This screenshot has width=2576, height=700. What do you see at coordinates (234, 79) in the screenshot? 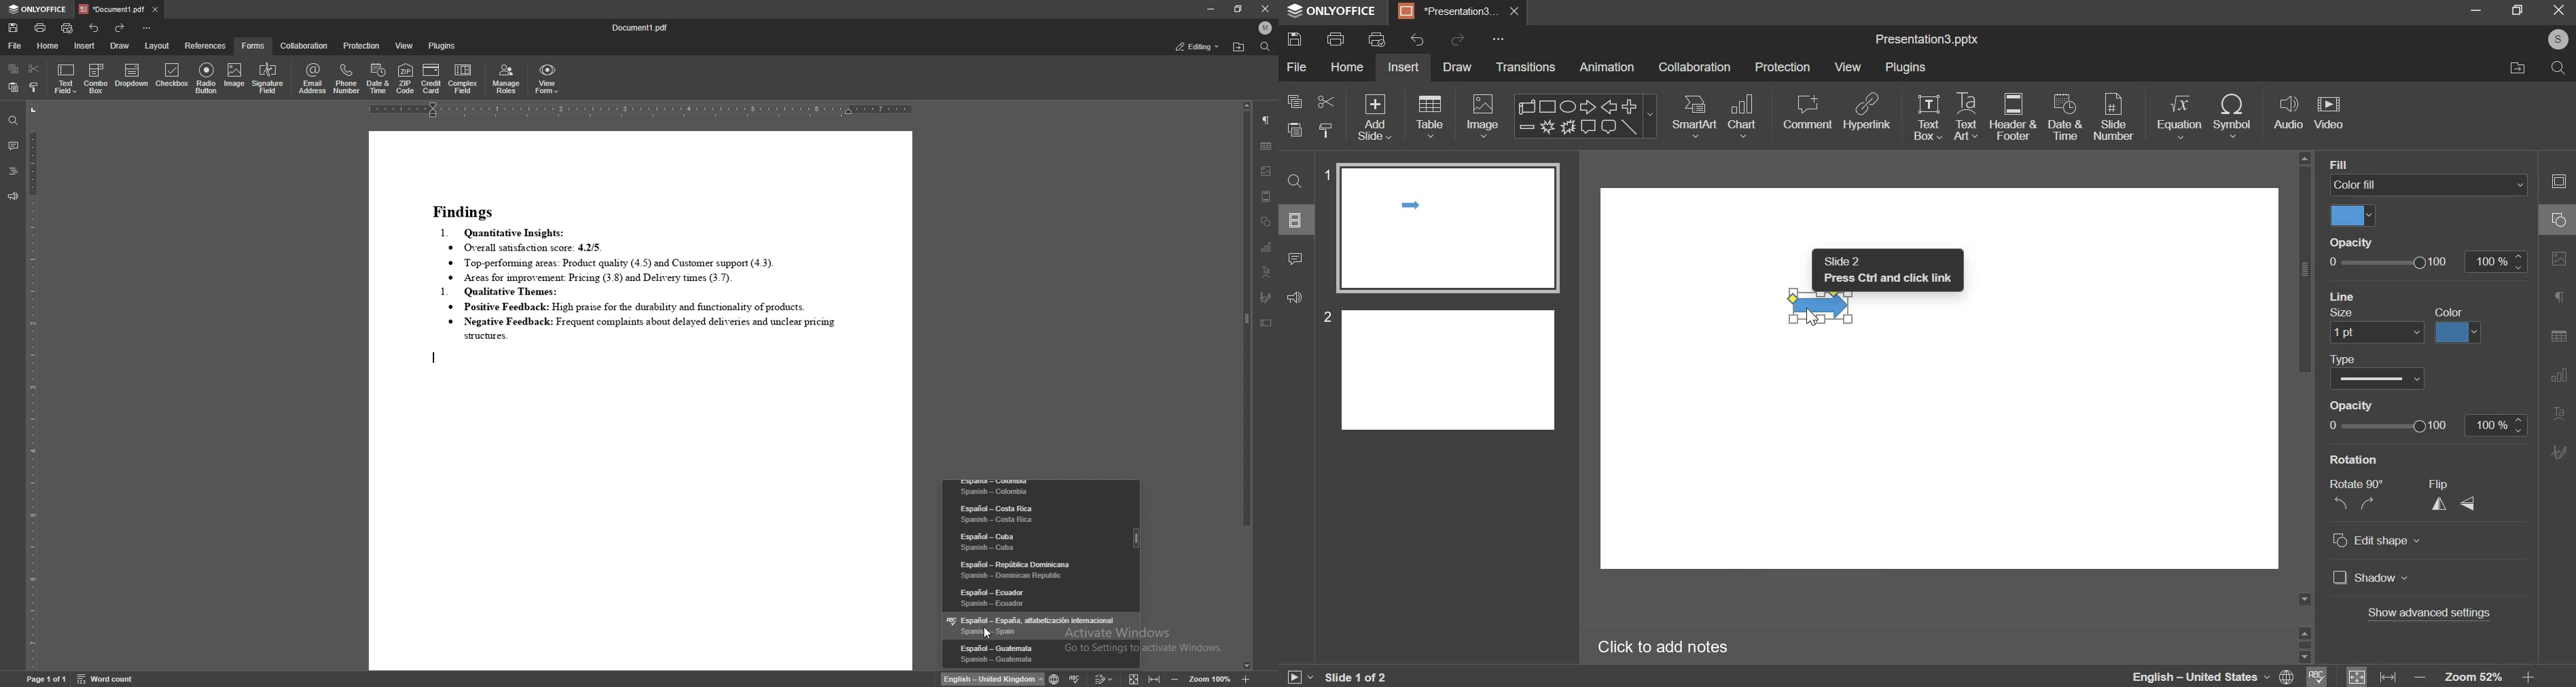
I see `image` at bounding box center [234, 79].